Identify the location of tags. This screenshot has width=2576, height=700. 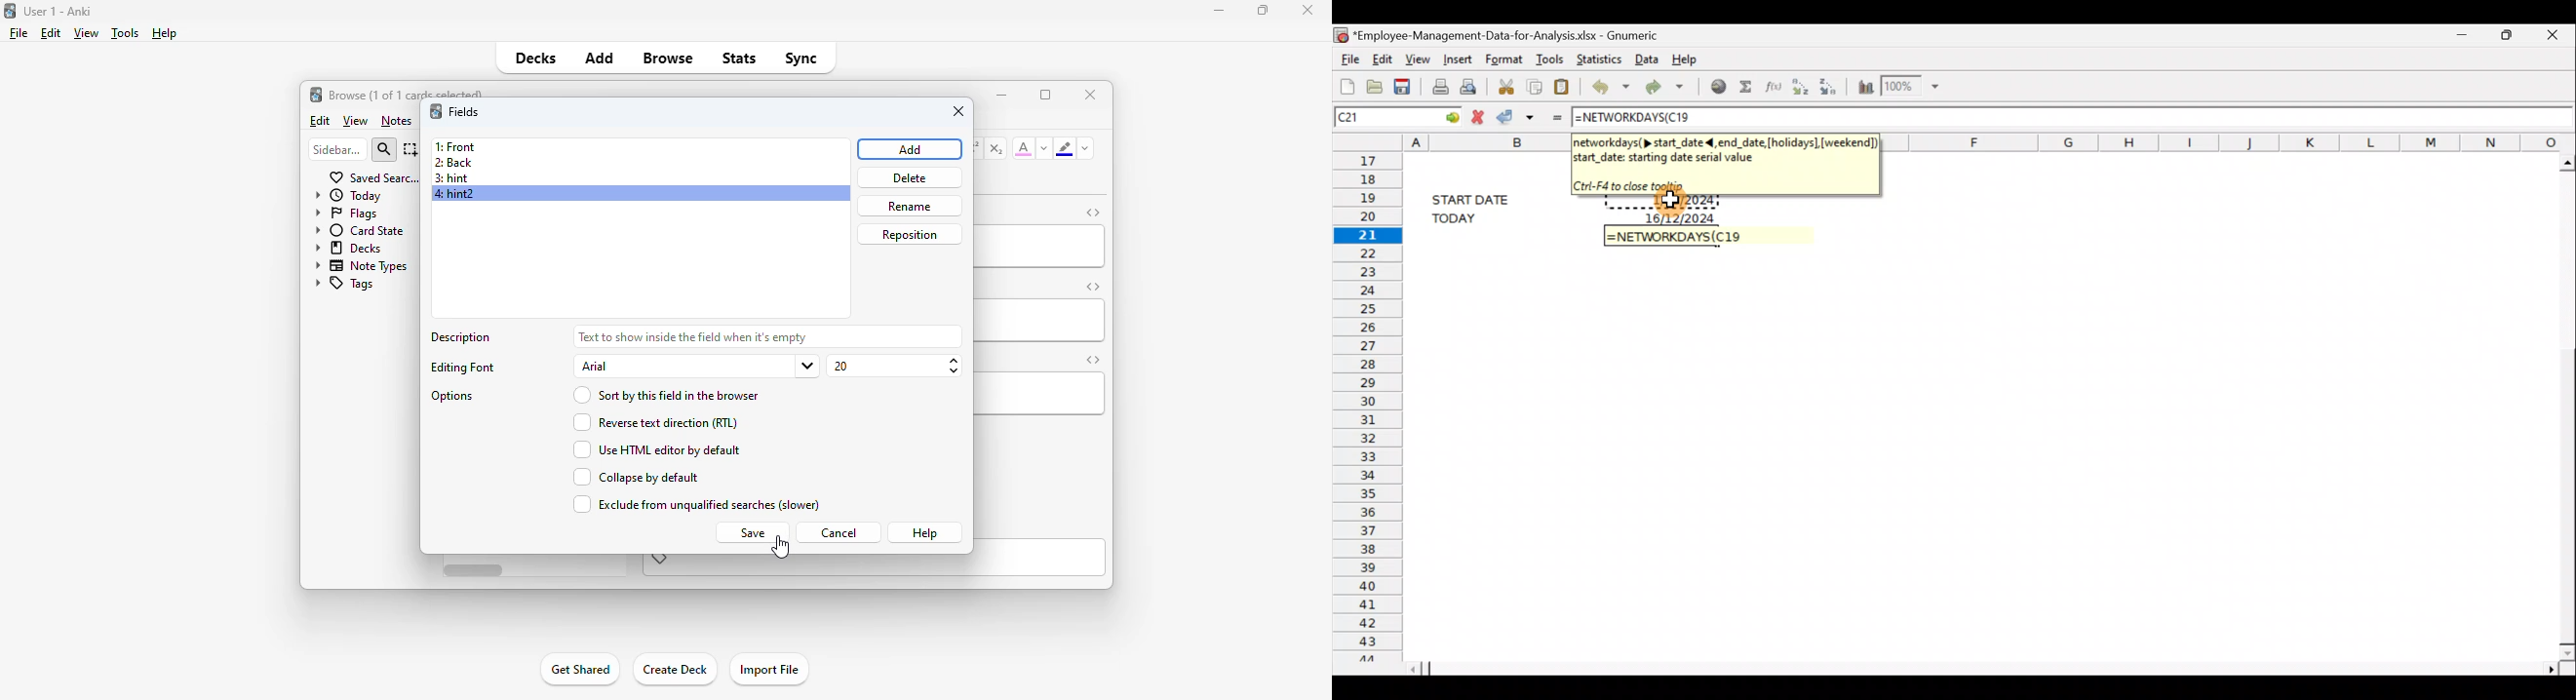
(343, 285).